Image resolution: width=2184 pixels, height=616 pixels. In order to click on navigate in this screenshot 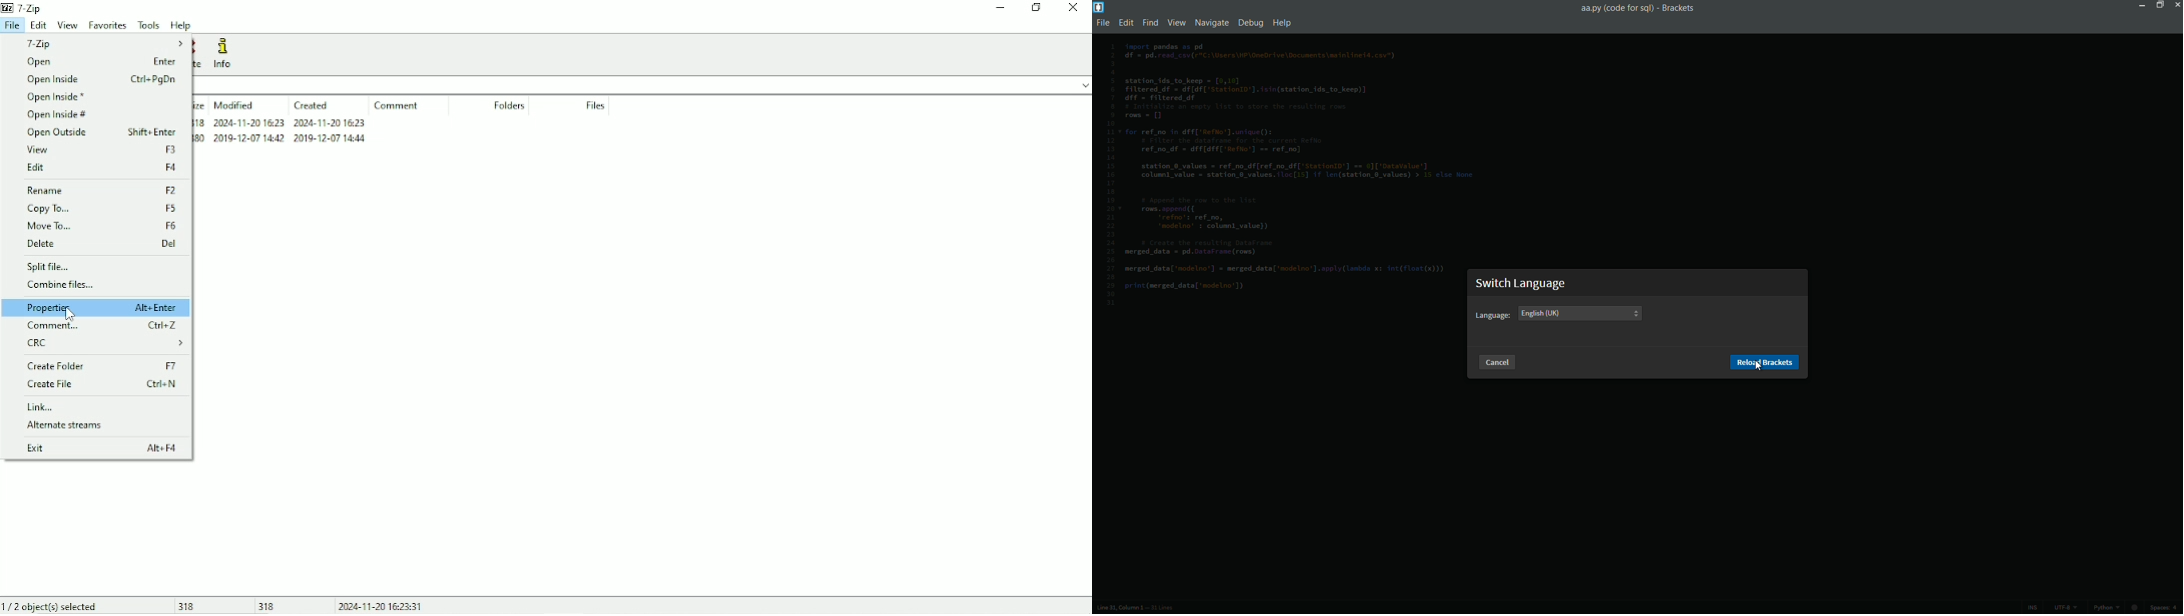, I will do `click(1210, 23)`.